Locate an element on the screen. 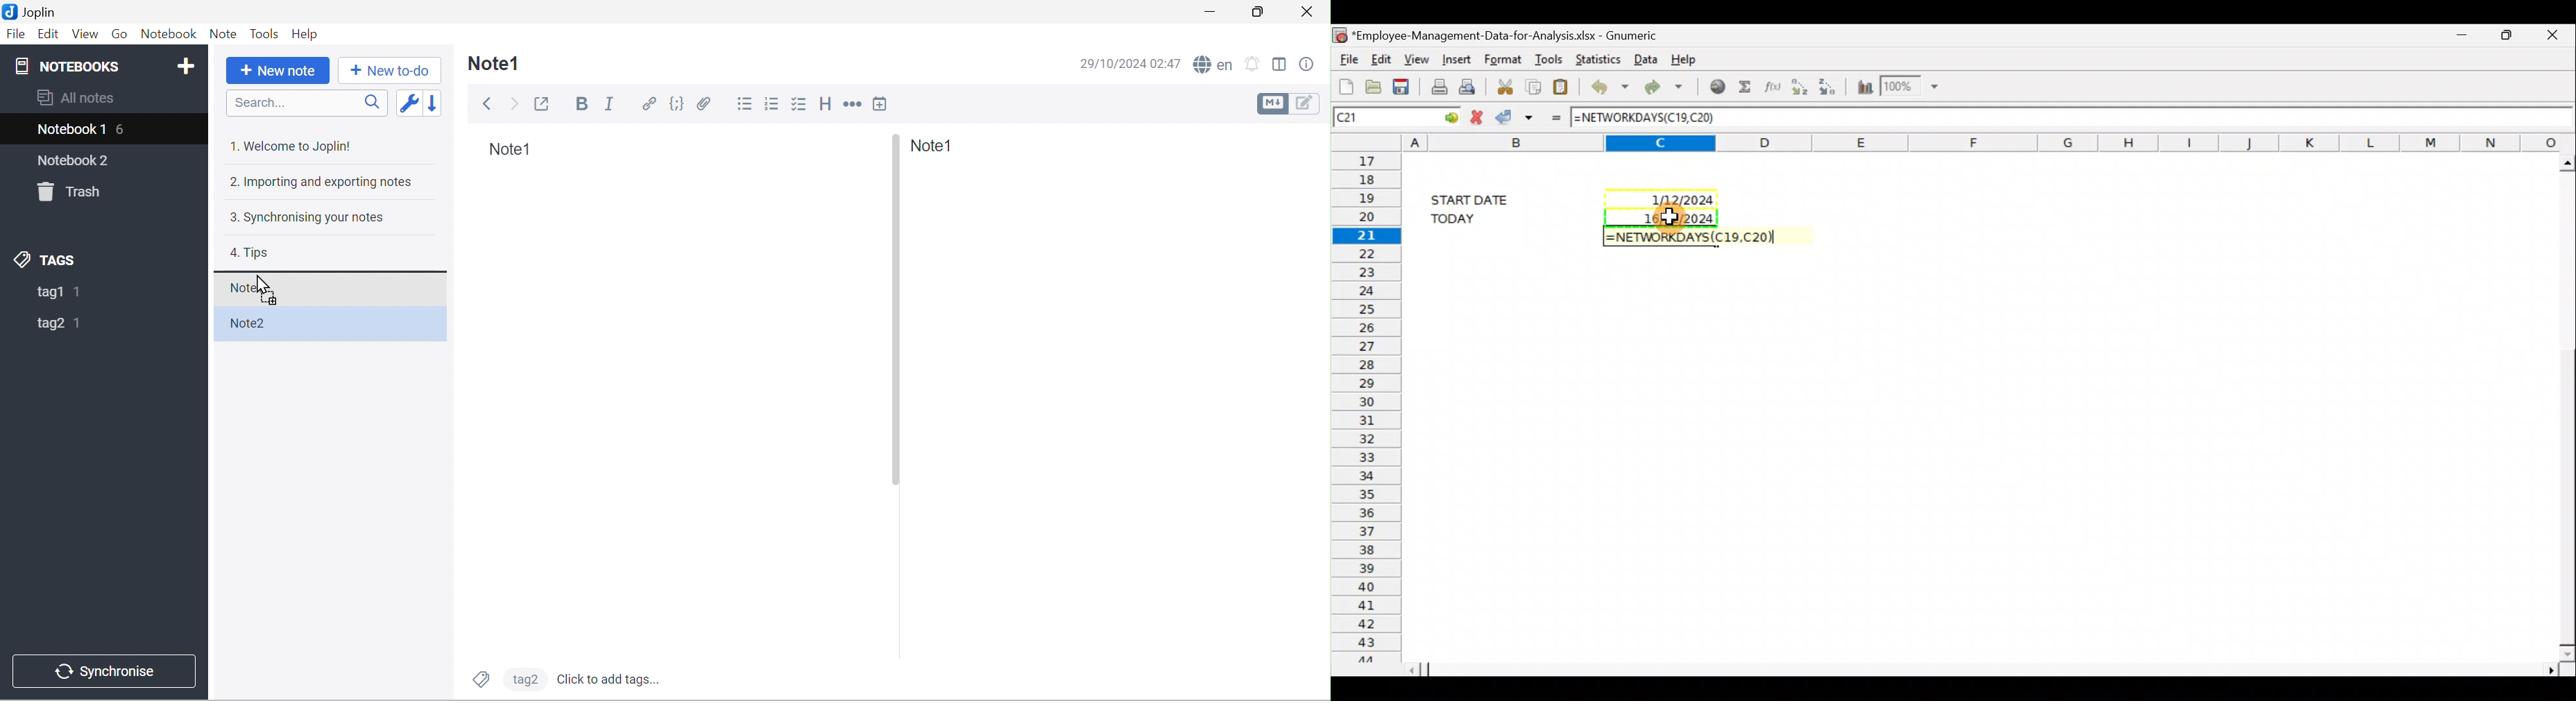 Image resolution: width=2576 pixels, height=728 pixels. Minimize is located at coordinates (1213, 12).